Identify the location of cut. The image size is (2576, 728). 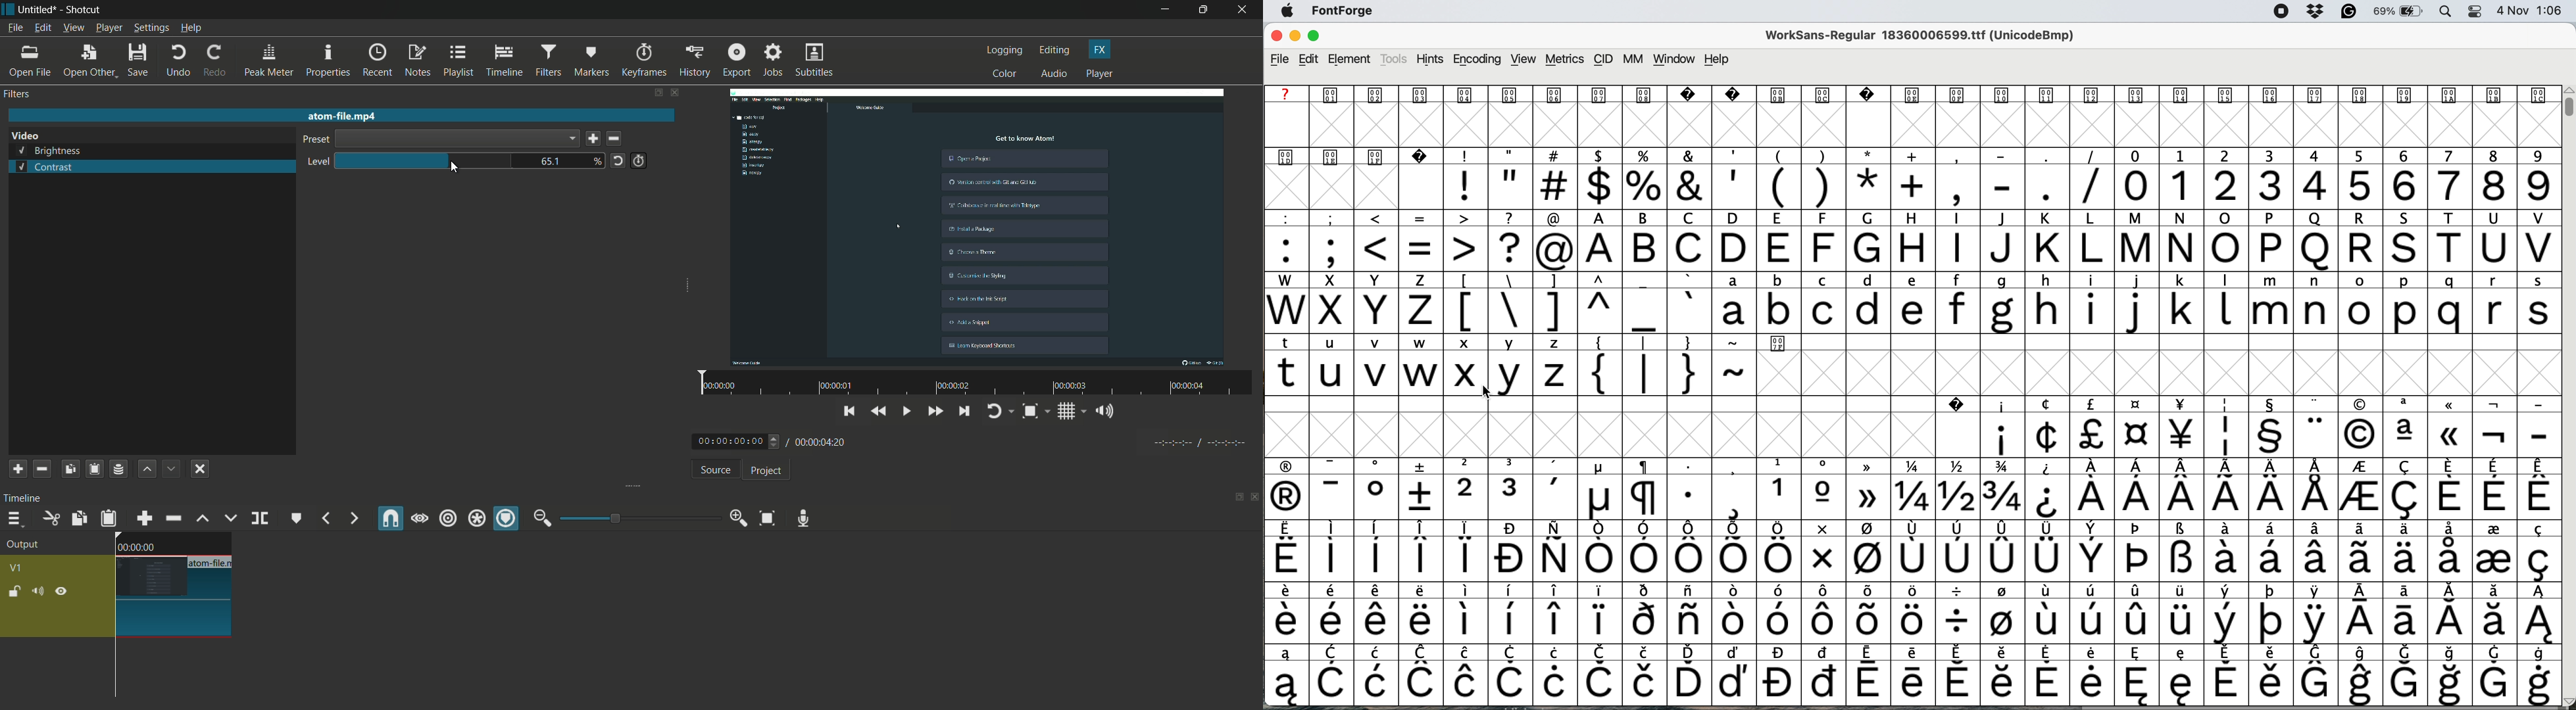
(50, 518).